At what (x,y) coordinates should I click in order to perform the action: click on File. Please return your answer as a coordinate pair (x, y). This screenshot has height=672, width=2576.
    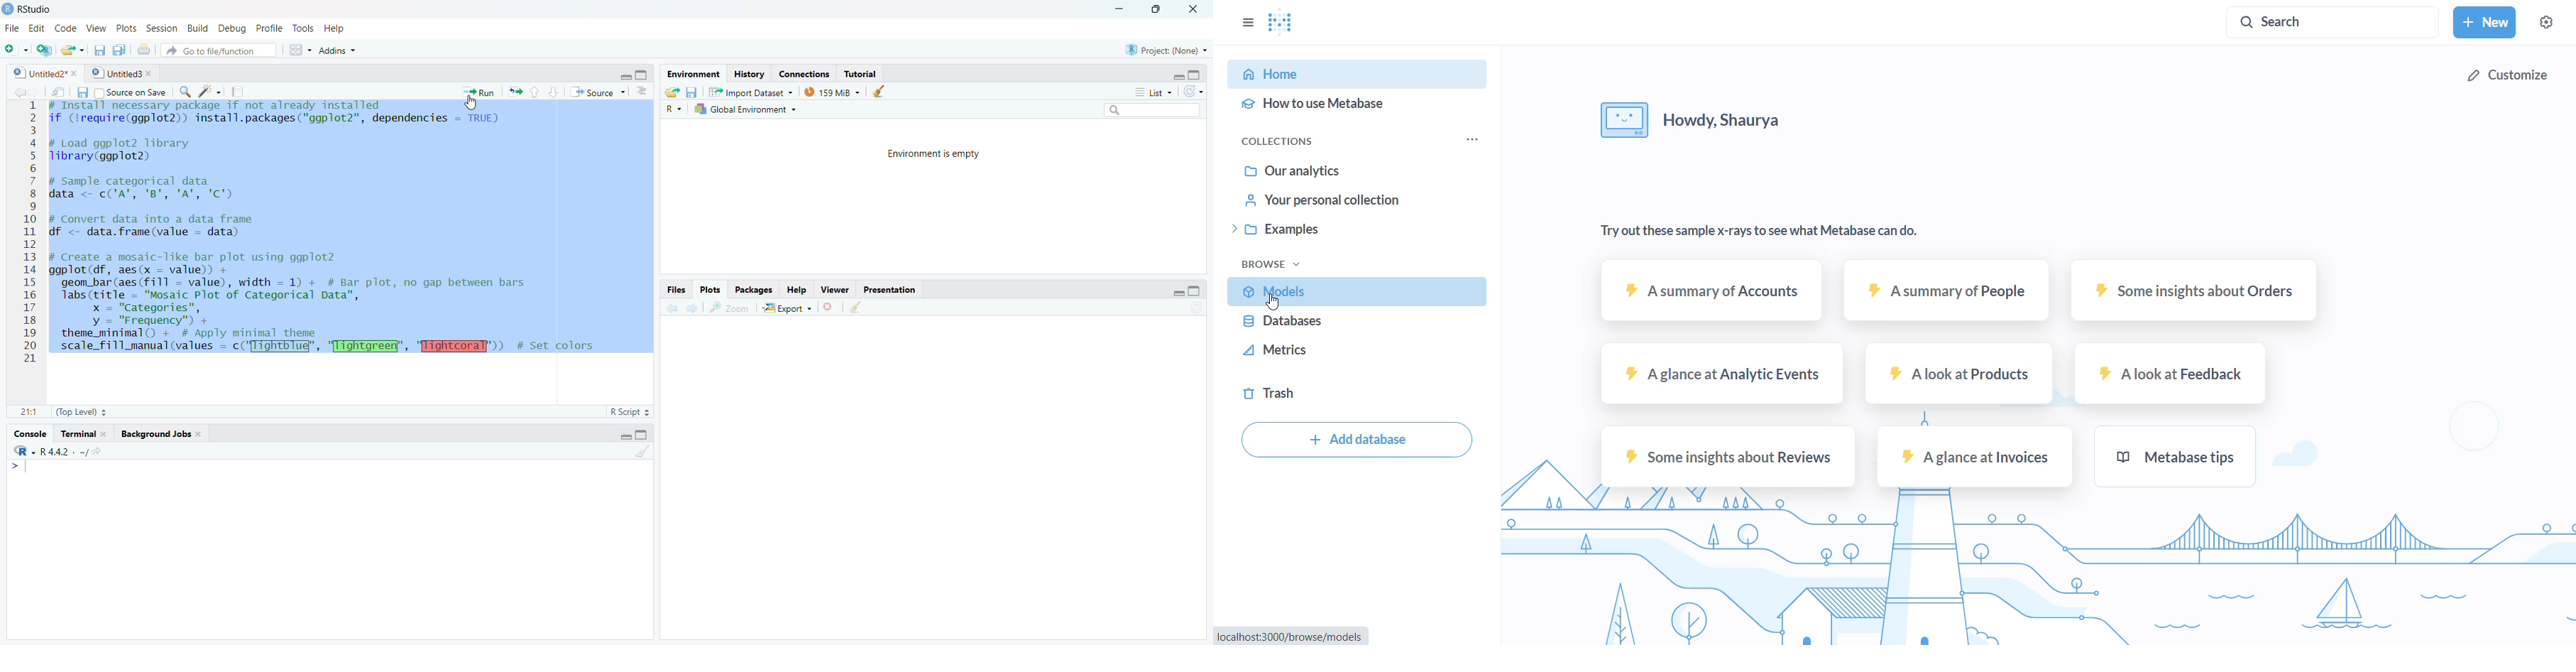
    Looking at the image, I should click on (11, 28).